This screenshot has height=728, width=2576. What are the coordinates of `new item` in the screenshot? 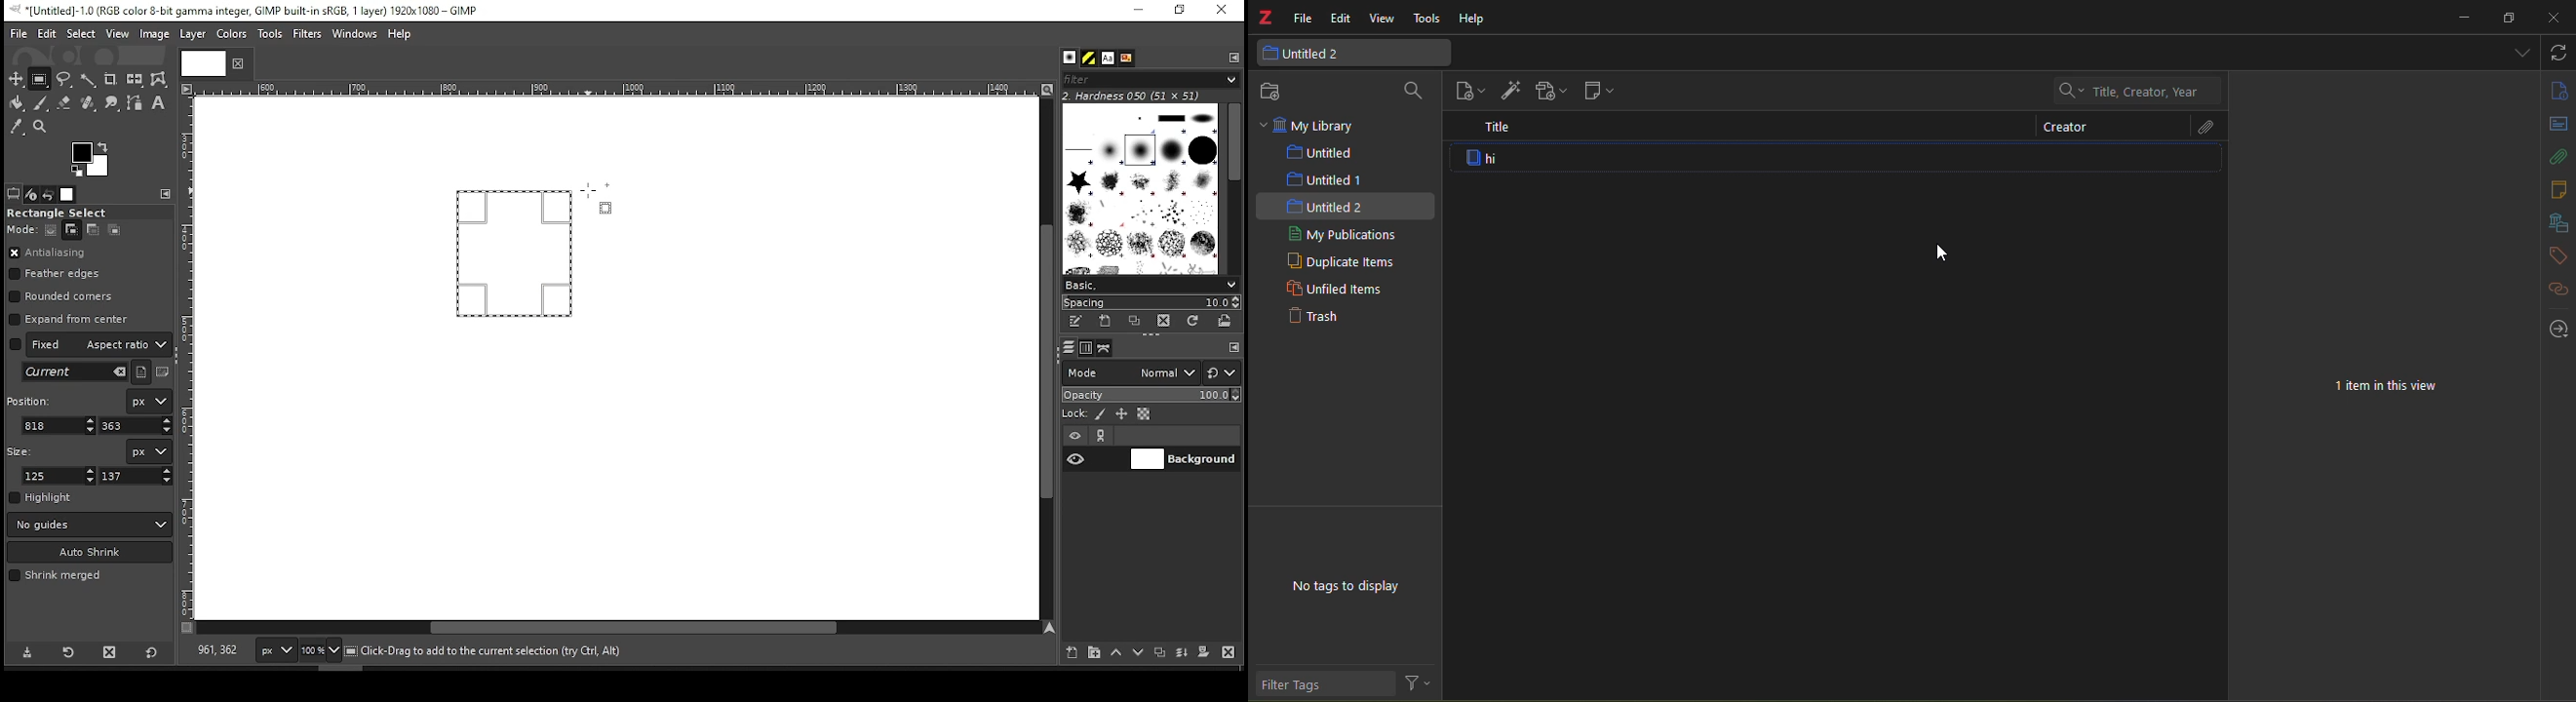 It's located at (1471, 91).